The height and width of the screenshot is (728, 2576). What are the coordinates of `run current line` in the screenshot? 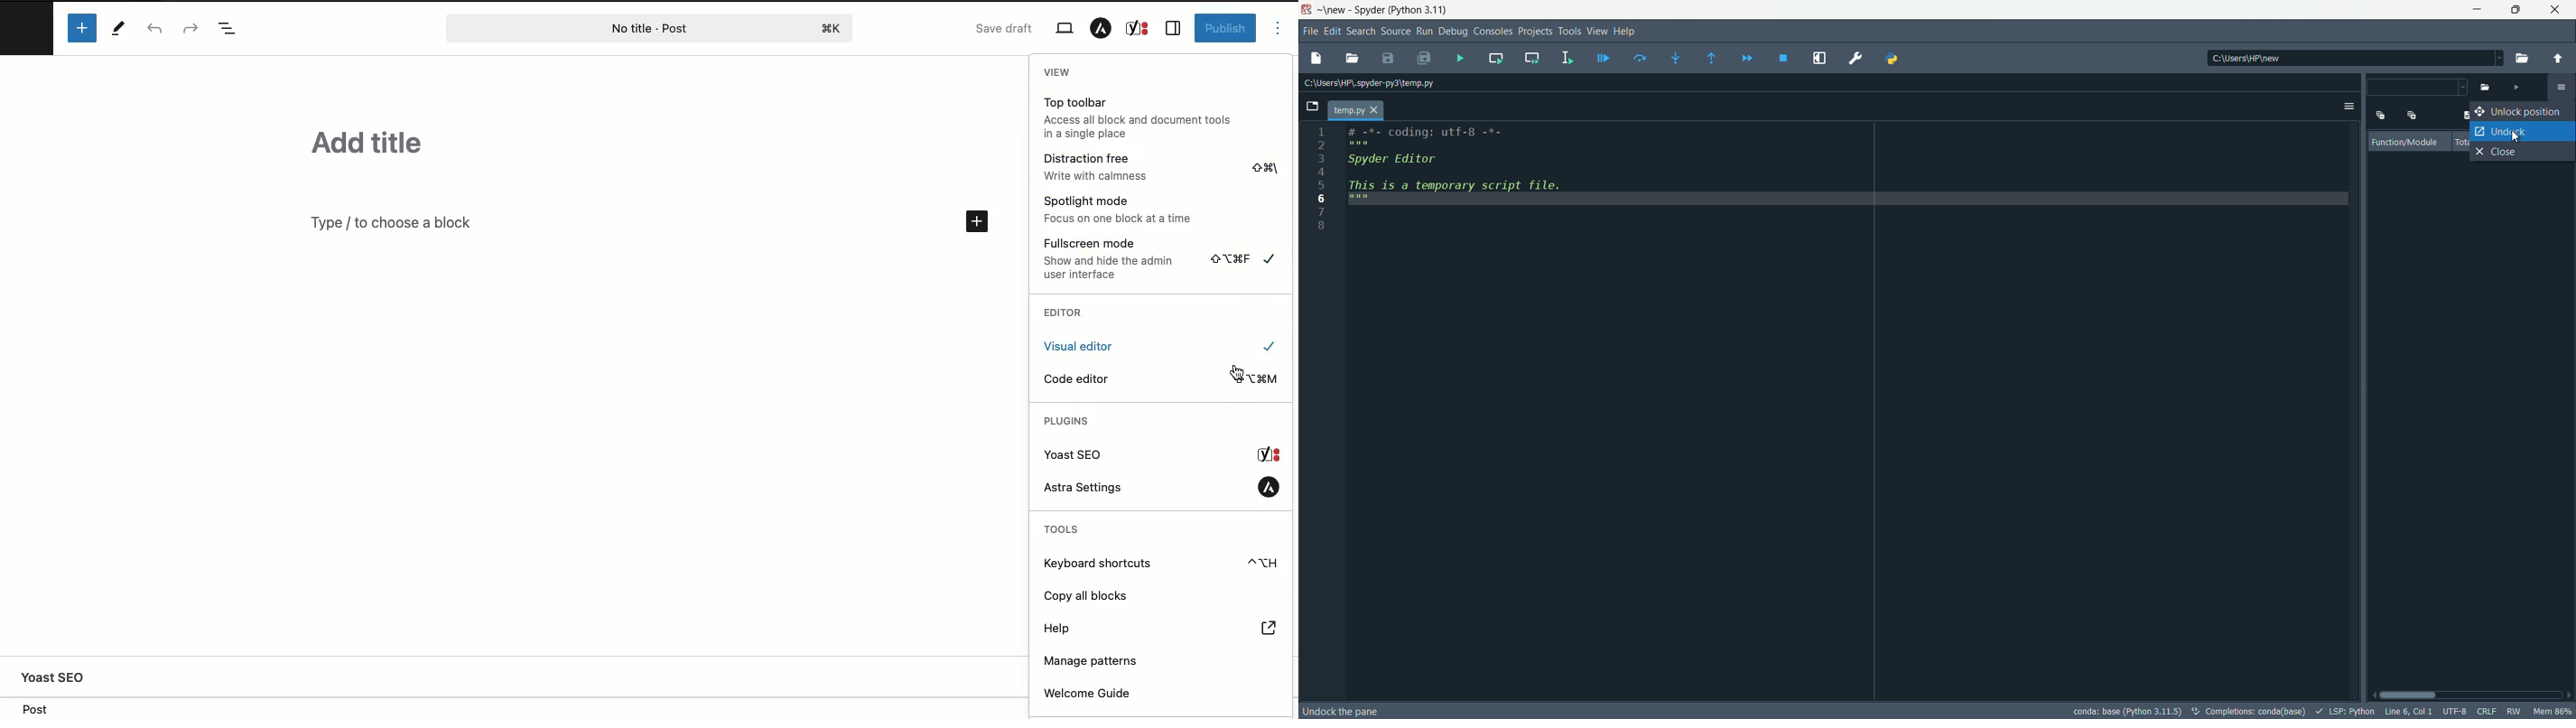 It's located at (1640, 59).